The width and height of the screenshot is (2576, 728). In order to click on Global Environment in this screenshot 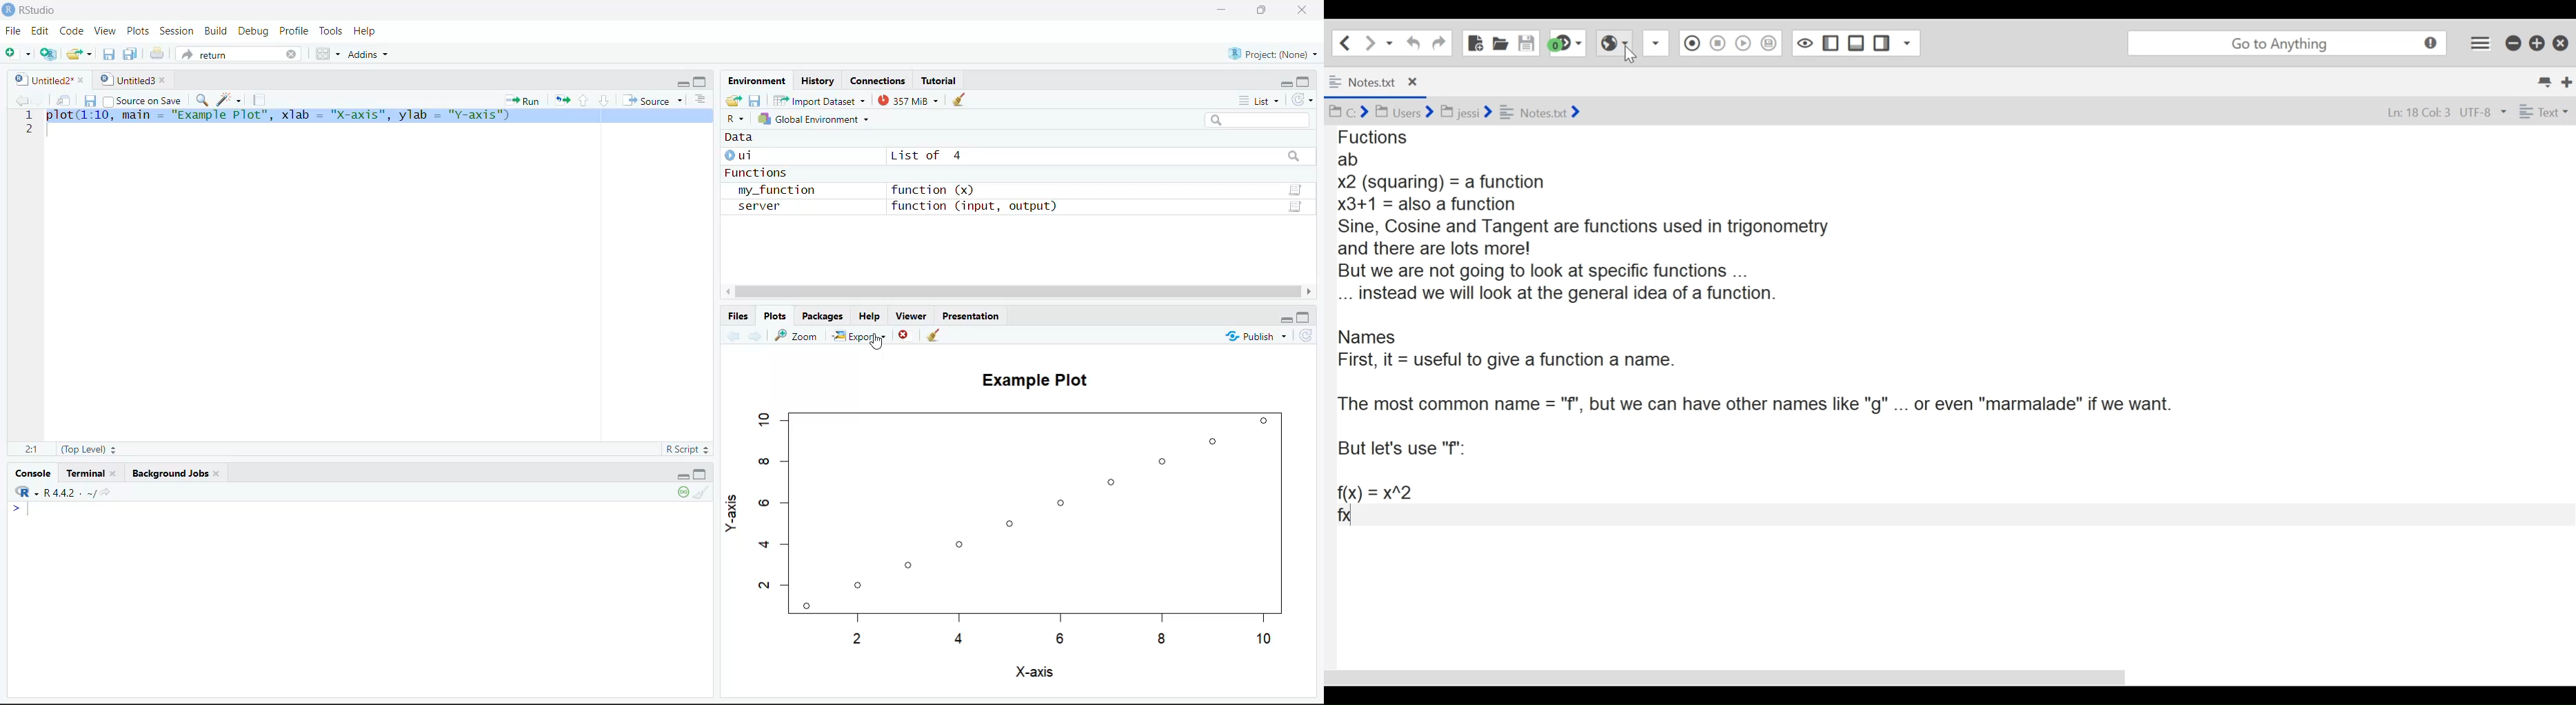, I will do `click(817, 118)`.